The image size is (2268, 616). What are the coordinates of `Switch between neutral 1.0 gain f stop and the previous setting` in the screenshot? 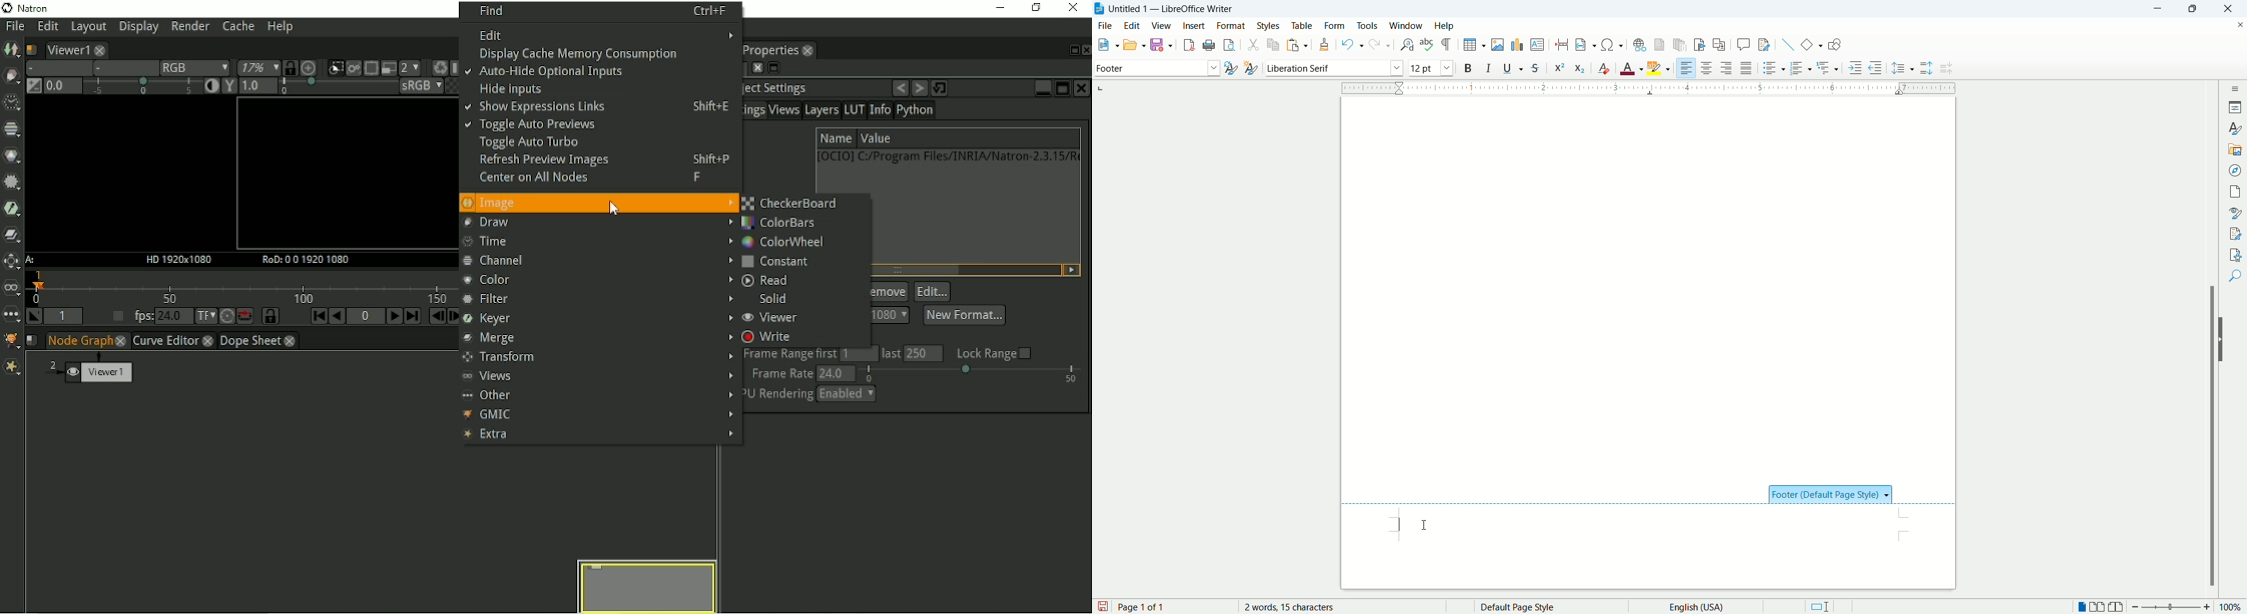 It's located at (32, 87).